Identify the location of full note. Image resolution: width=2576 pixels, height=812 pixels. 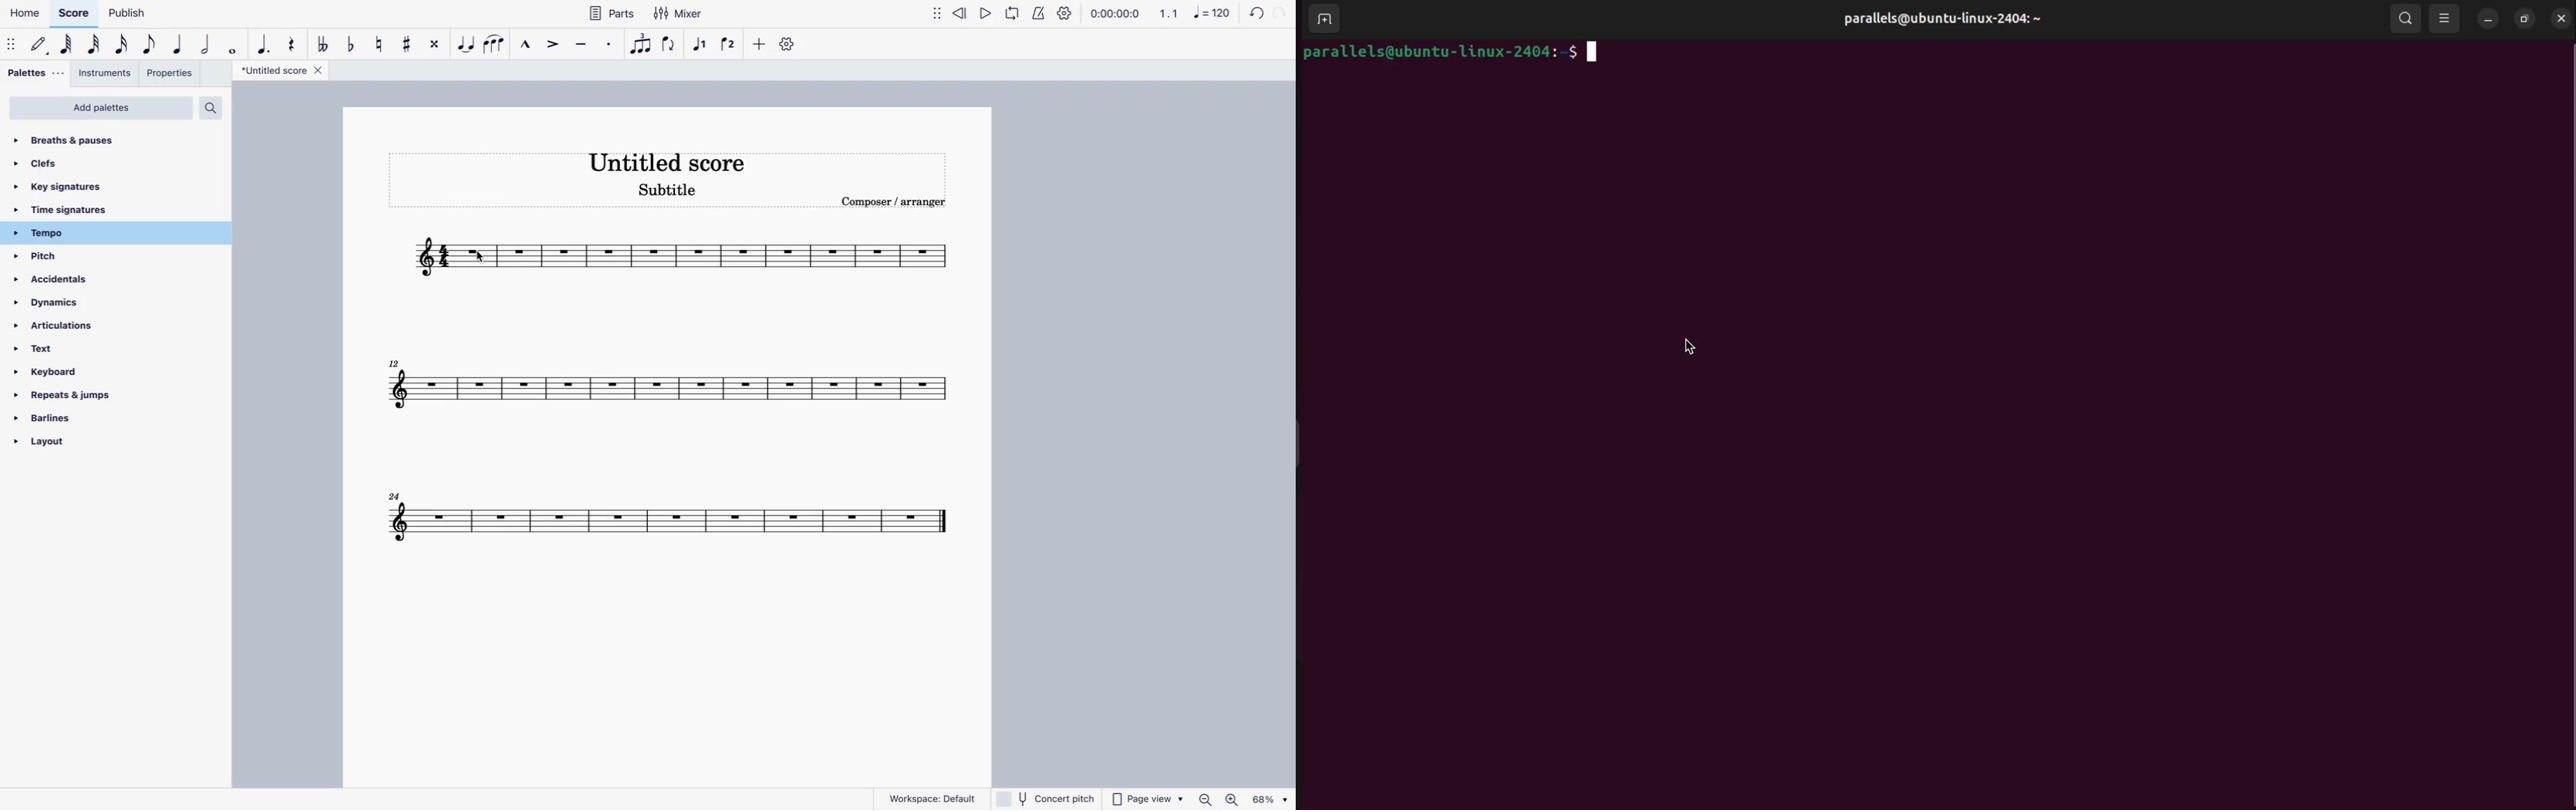
(234, 46).